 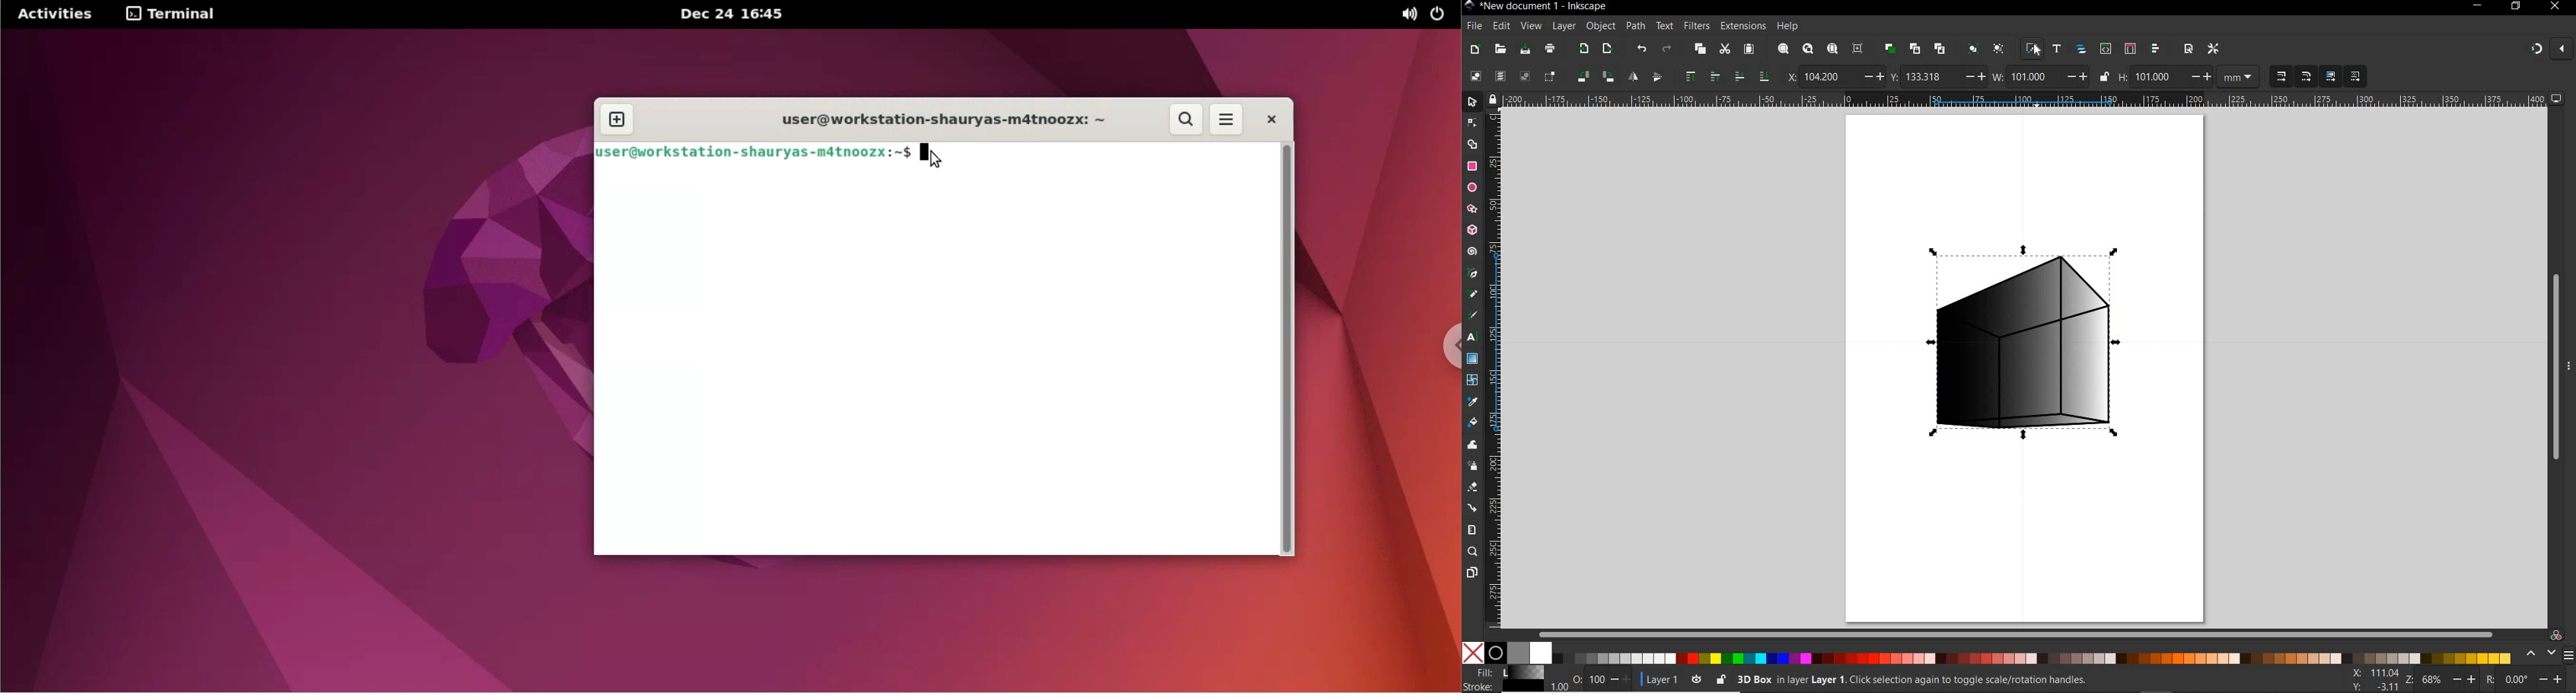 What do you see at coordinates (1472, 358) in the screenshot?
I see `GRADIENT TOOL` at bounding box center [1472, 358].